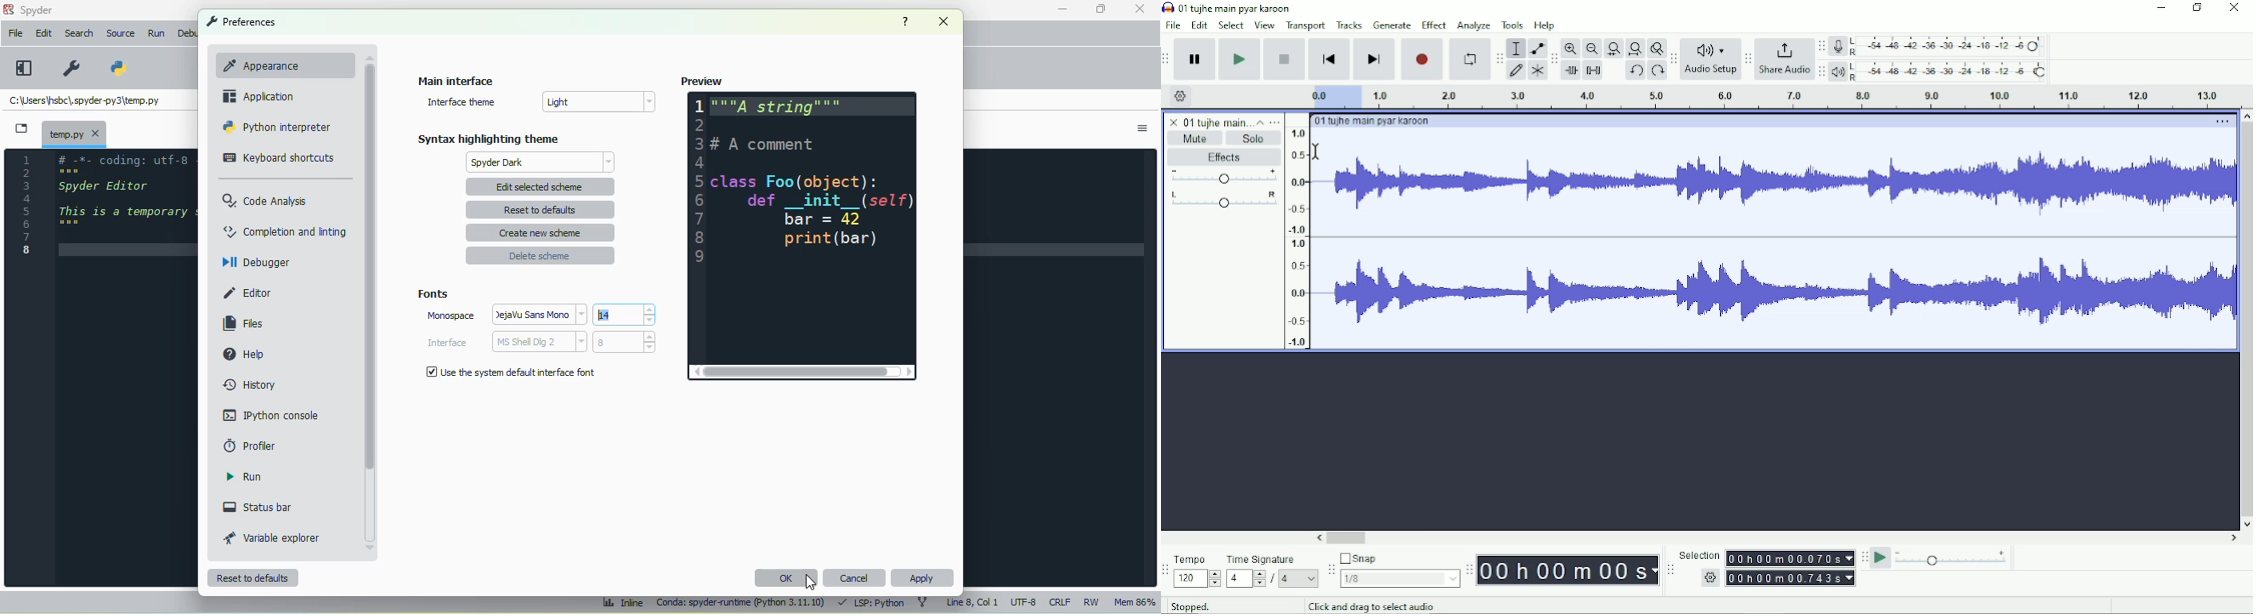  What do you see at coordinates (256, 261) in the screenshot?
I see `debugger` at bounding box center [256, 261].